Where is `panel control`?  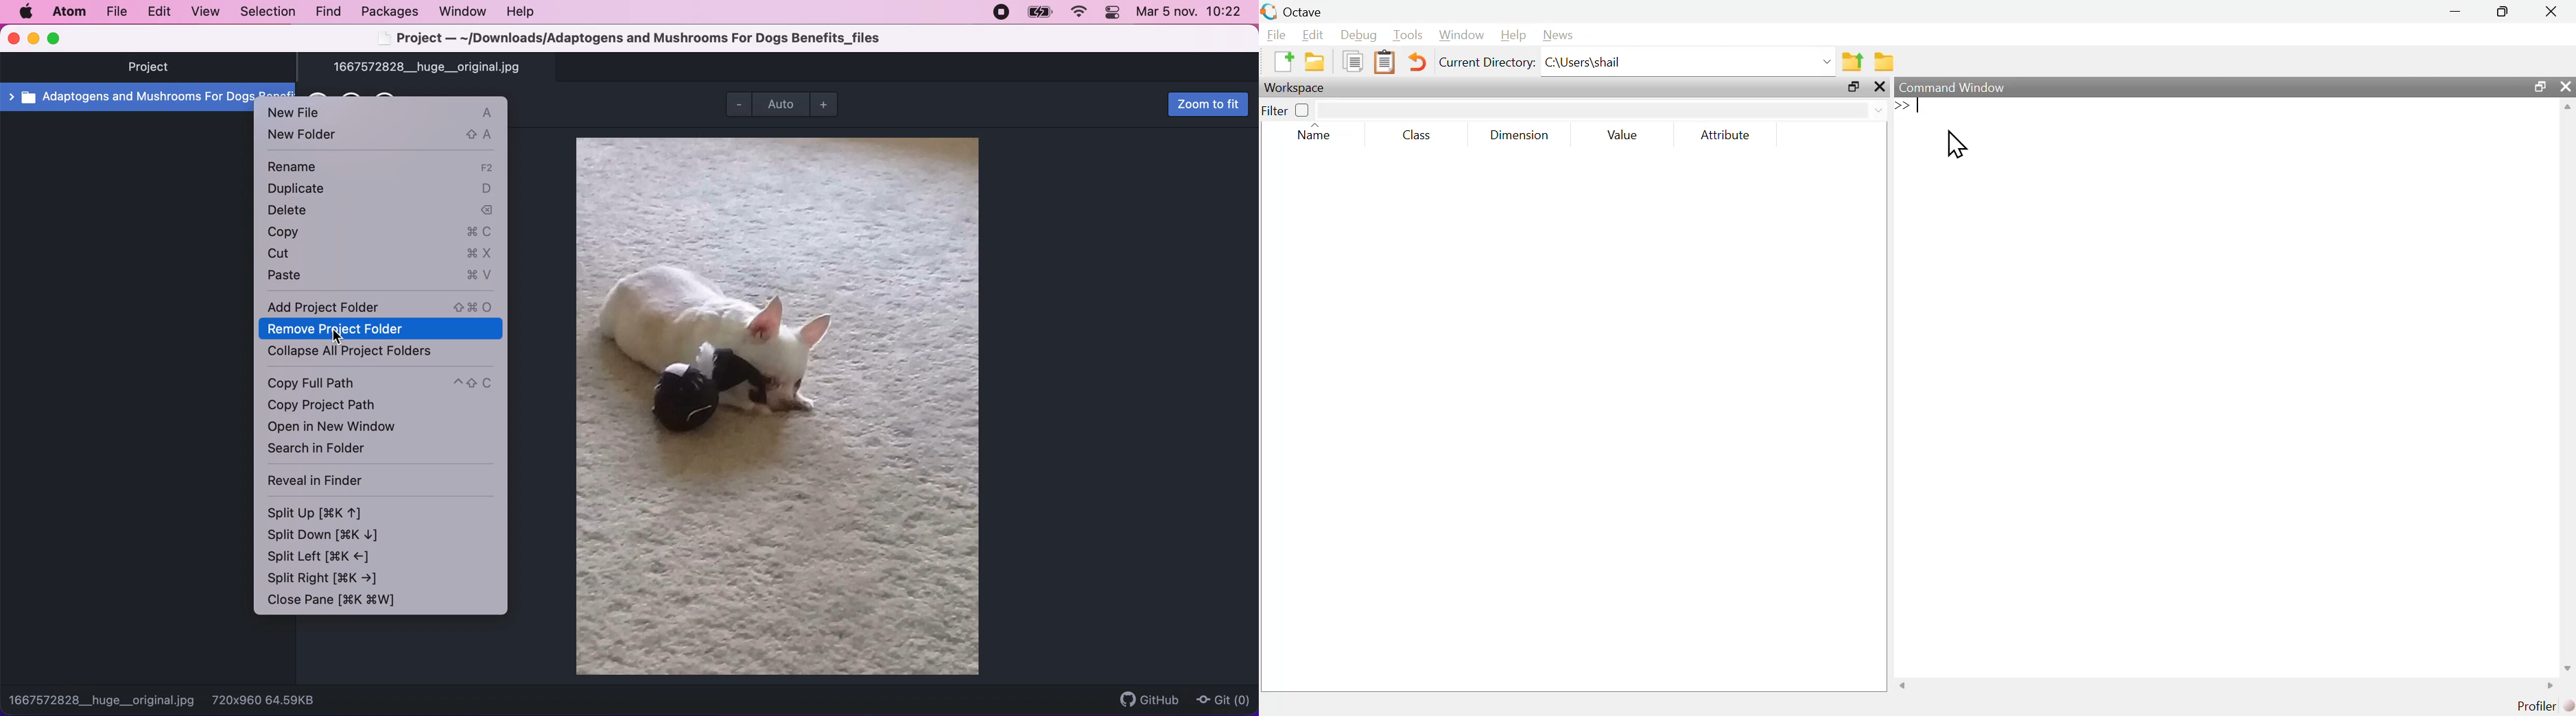
panel control is located at coordinates (1111, 13).